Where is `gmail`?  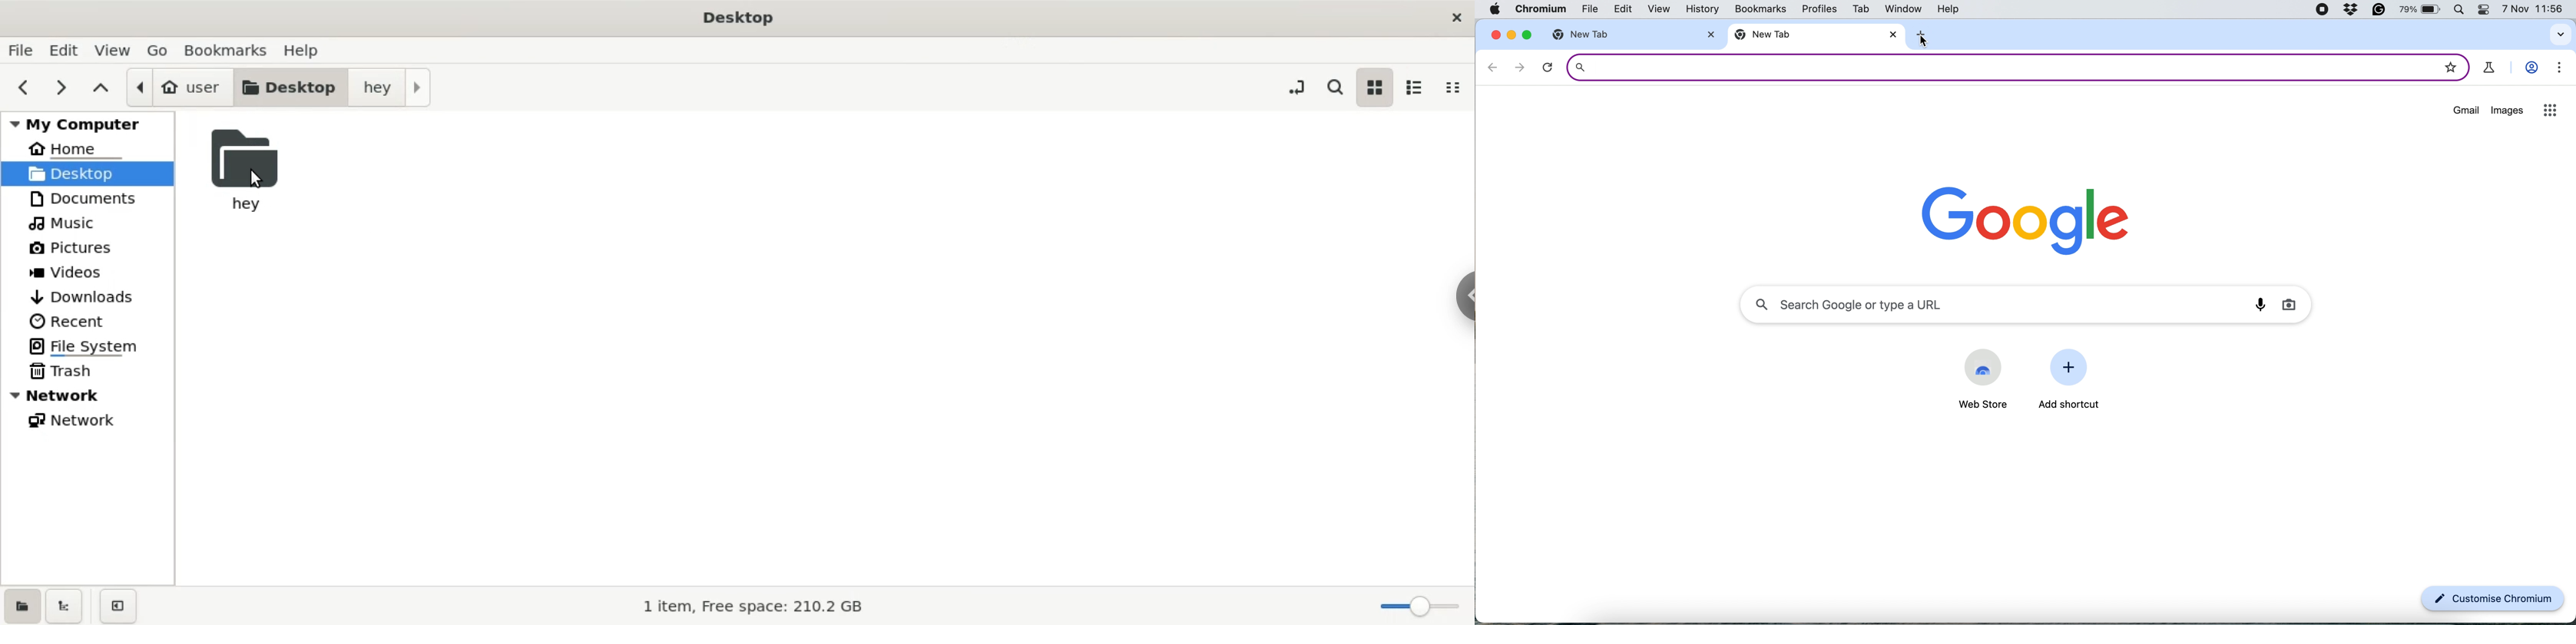 gmail is located at coordinates (2466, 112).